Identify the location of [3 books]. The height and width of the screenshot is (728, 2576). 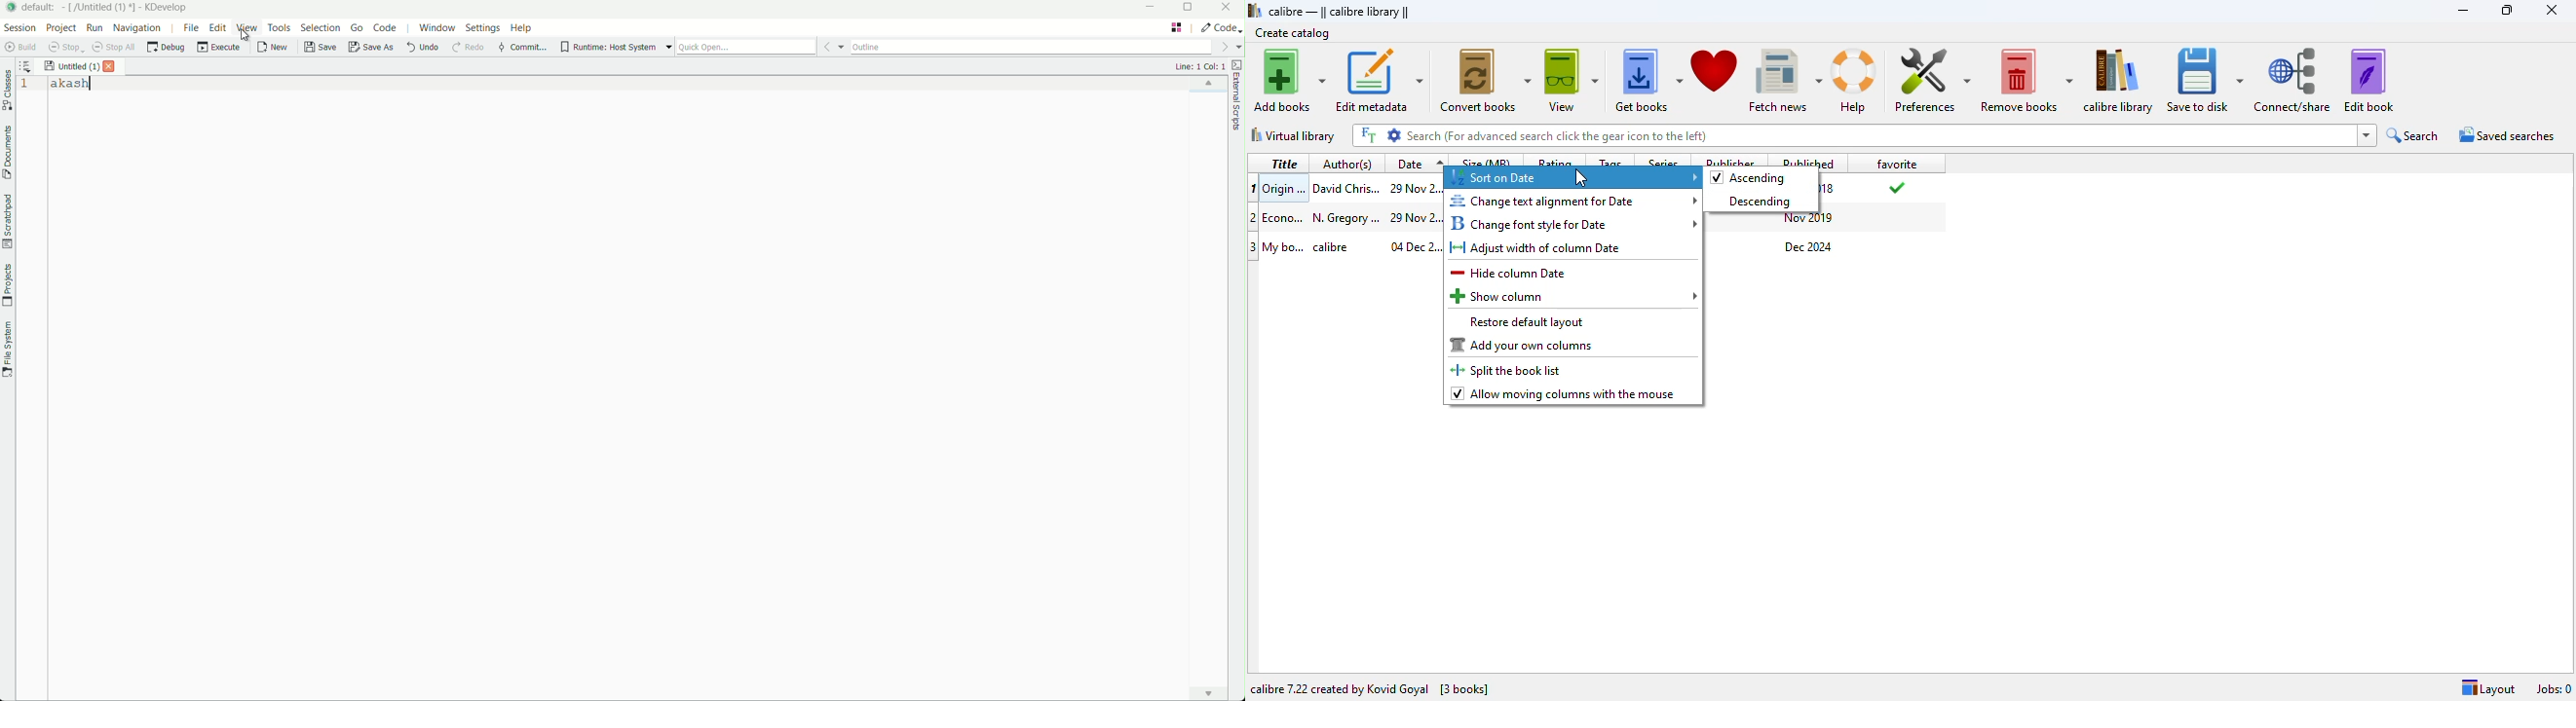
(1464, 690).